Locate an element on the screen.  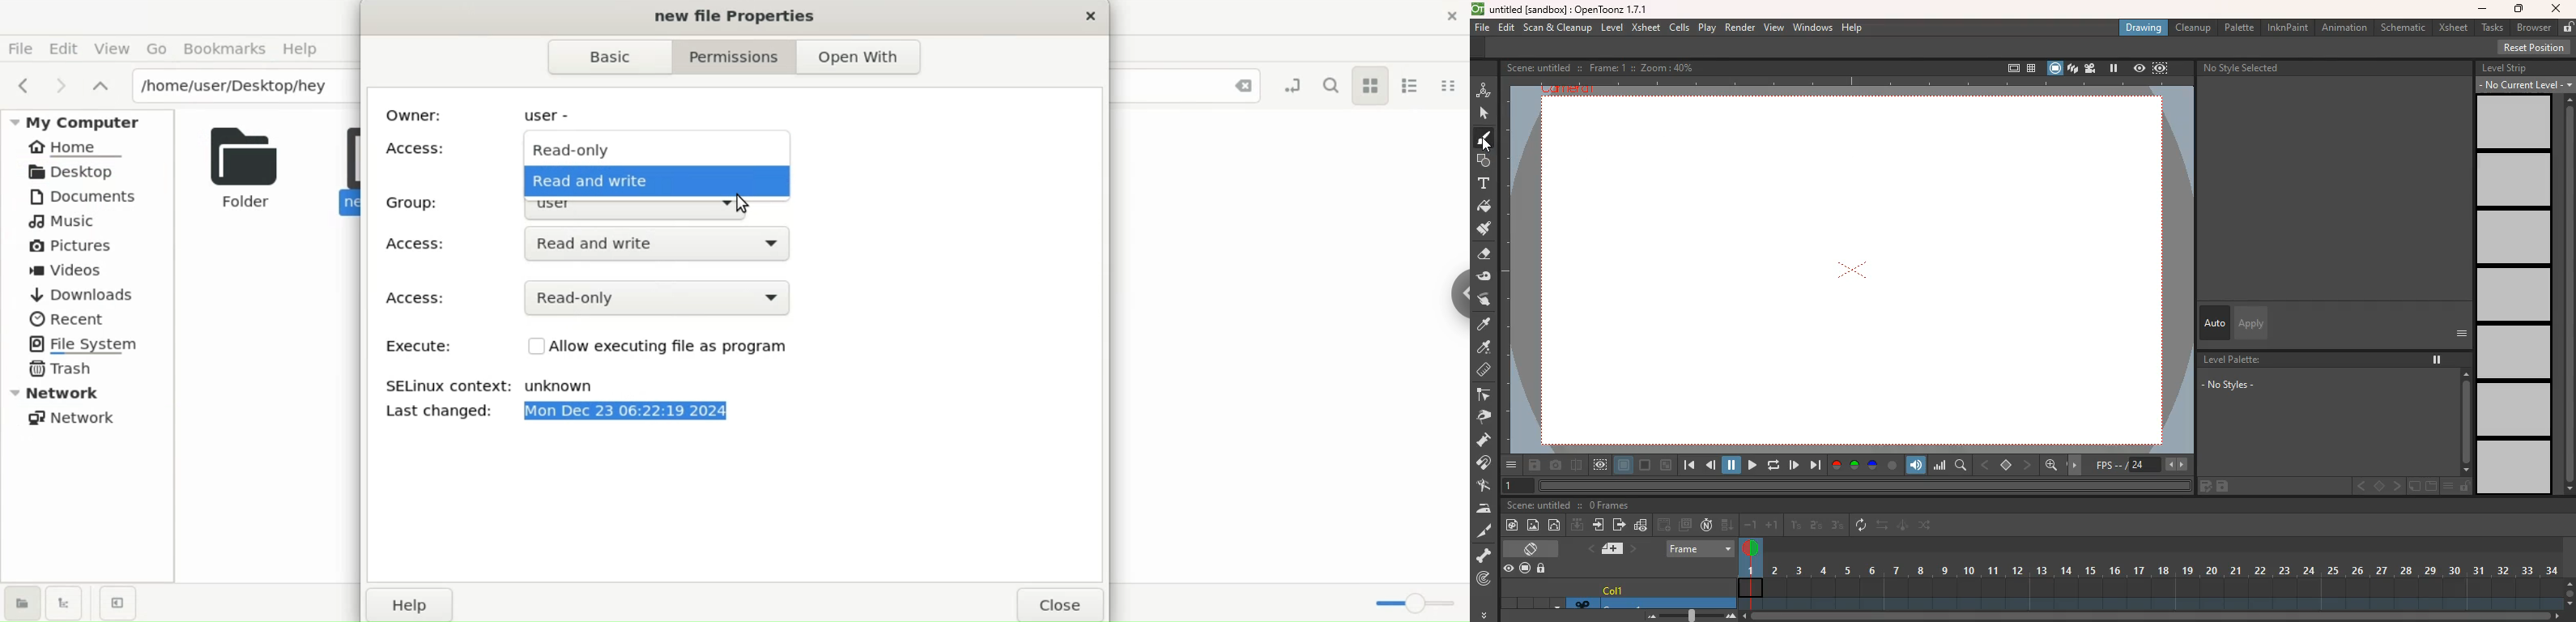
level is located at coordinates (2517, 354).